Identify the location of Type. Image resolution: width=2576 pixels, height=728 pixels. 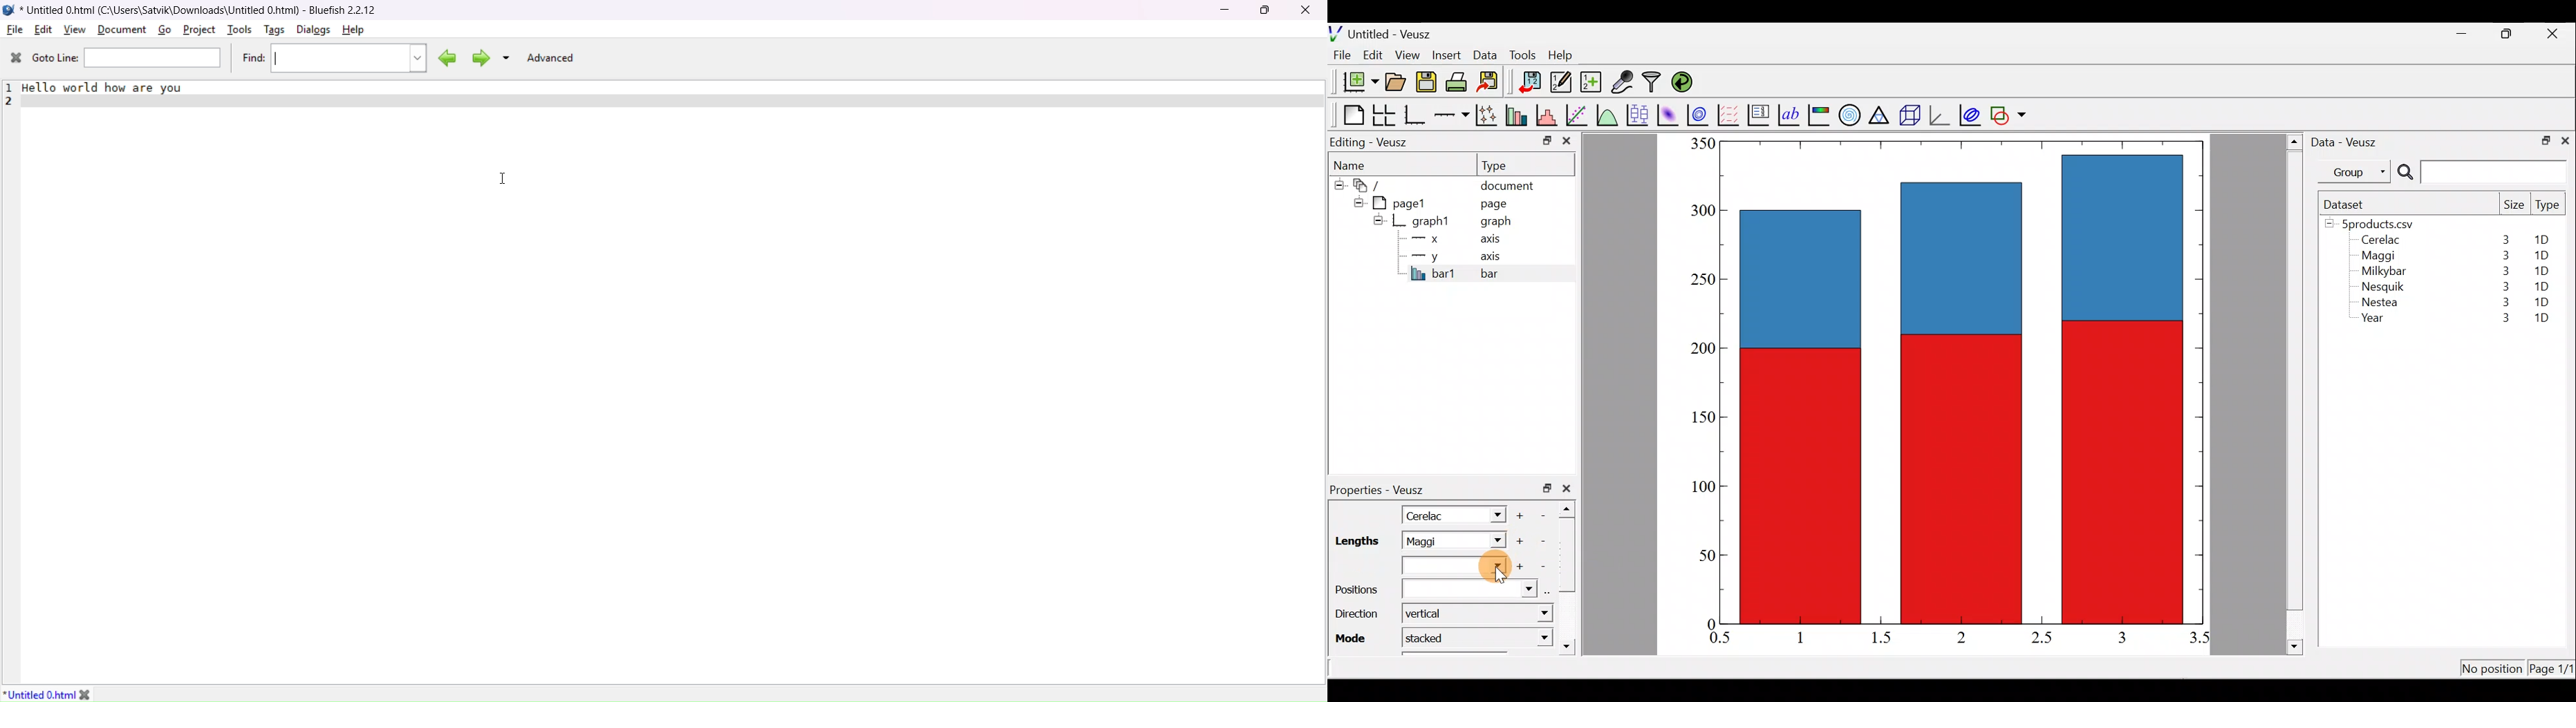
(1506, 164).